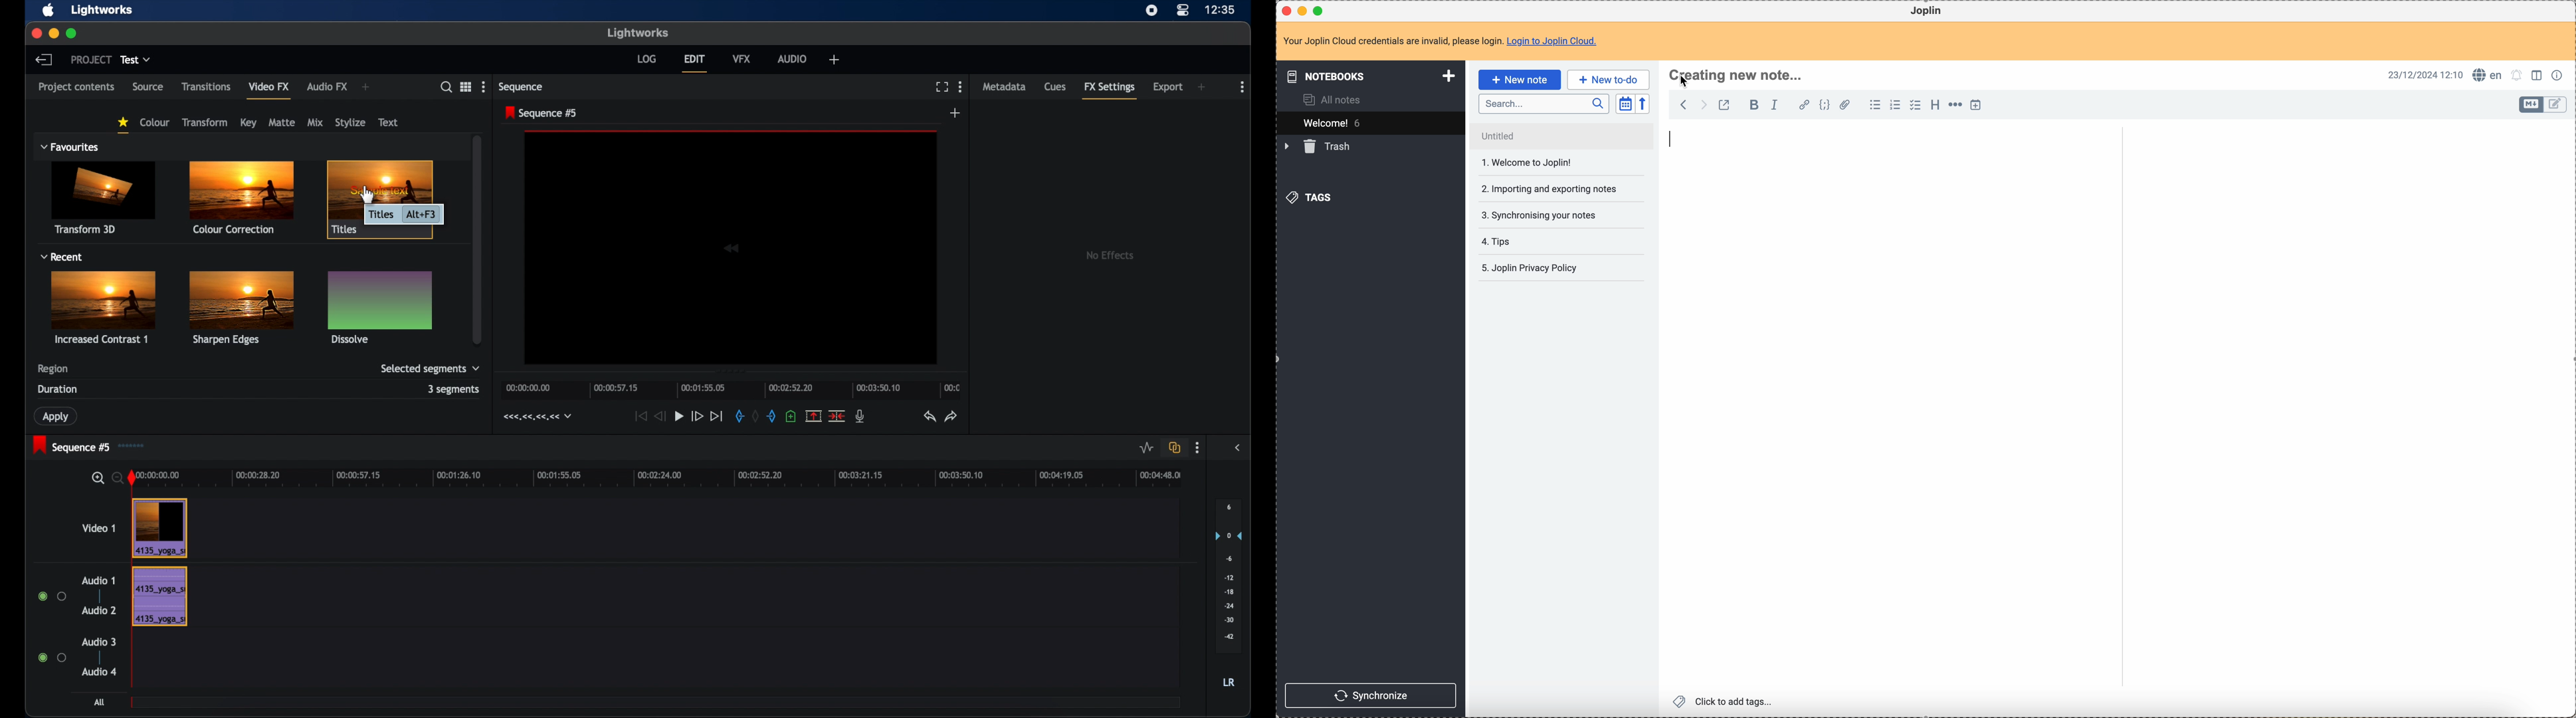 This screenshot has height=728, width=2576. Describe the element at coordinates (1895, 106) in the screenshot. I see `numbered list` at that location.